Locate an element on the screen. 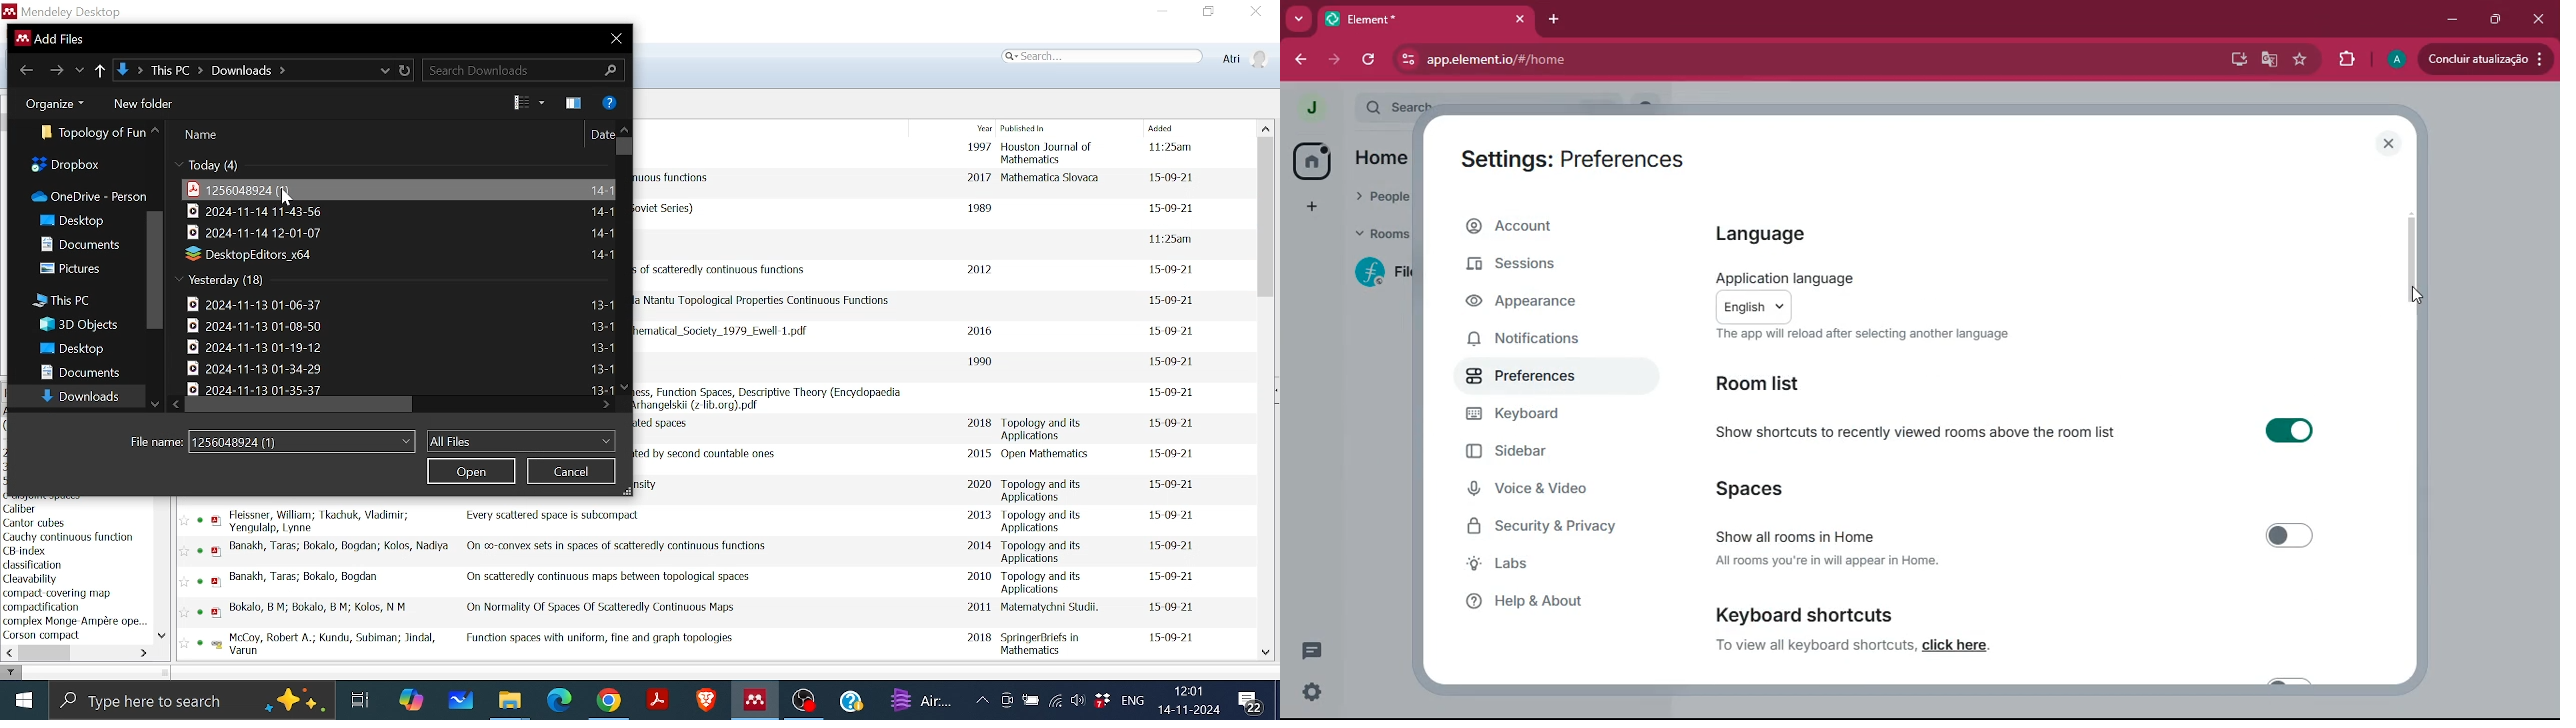 This screenshot has width=2576, height=728. read status is located at coordinates (204, 580).